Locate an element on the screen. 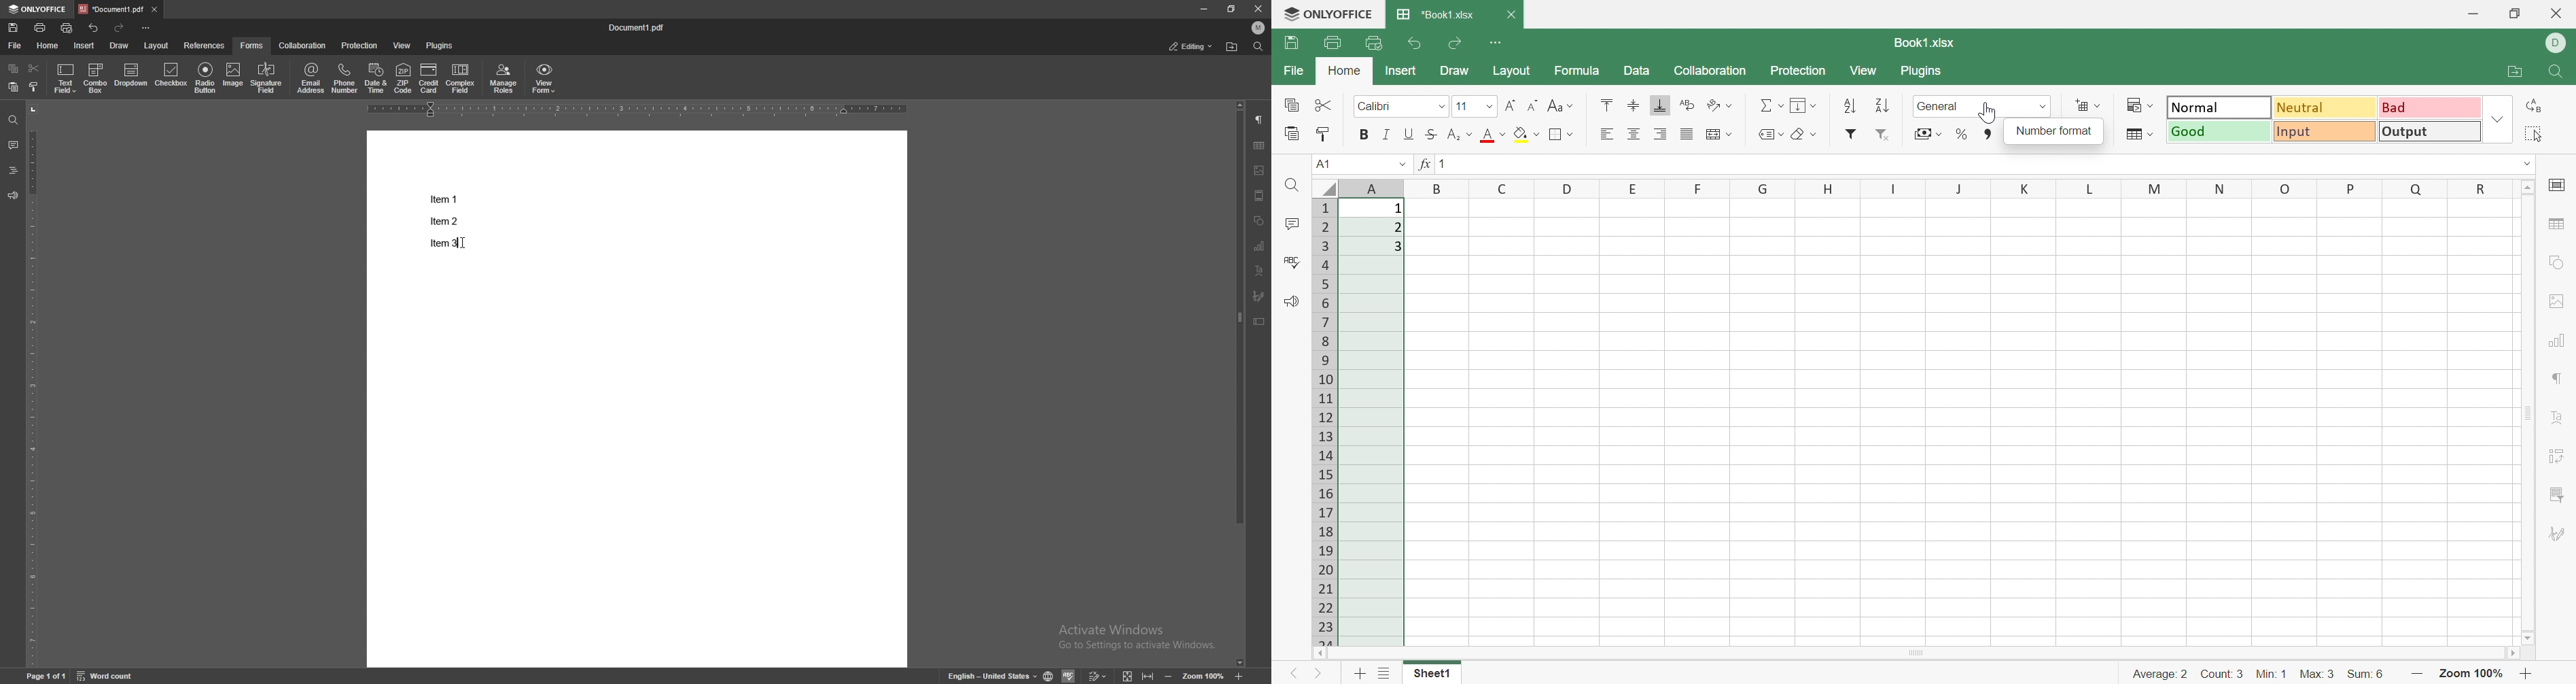 This screenshot has height=700, width=2576. zoom out is located at coordinates (1170, 674).